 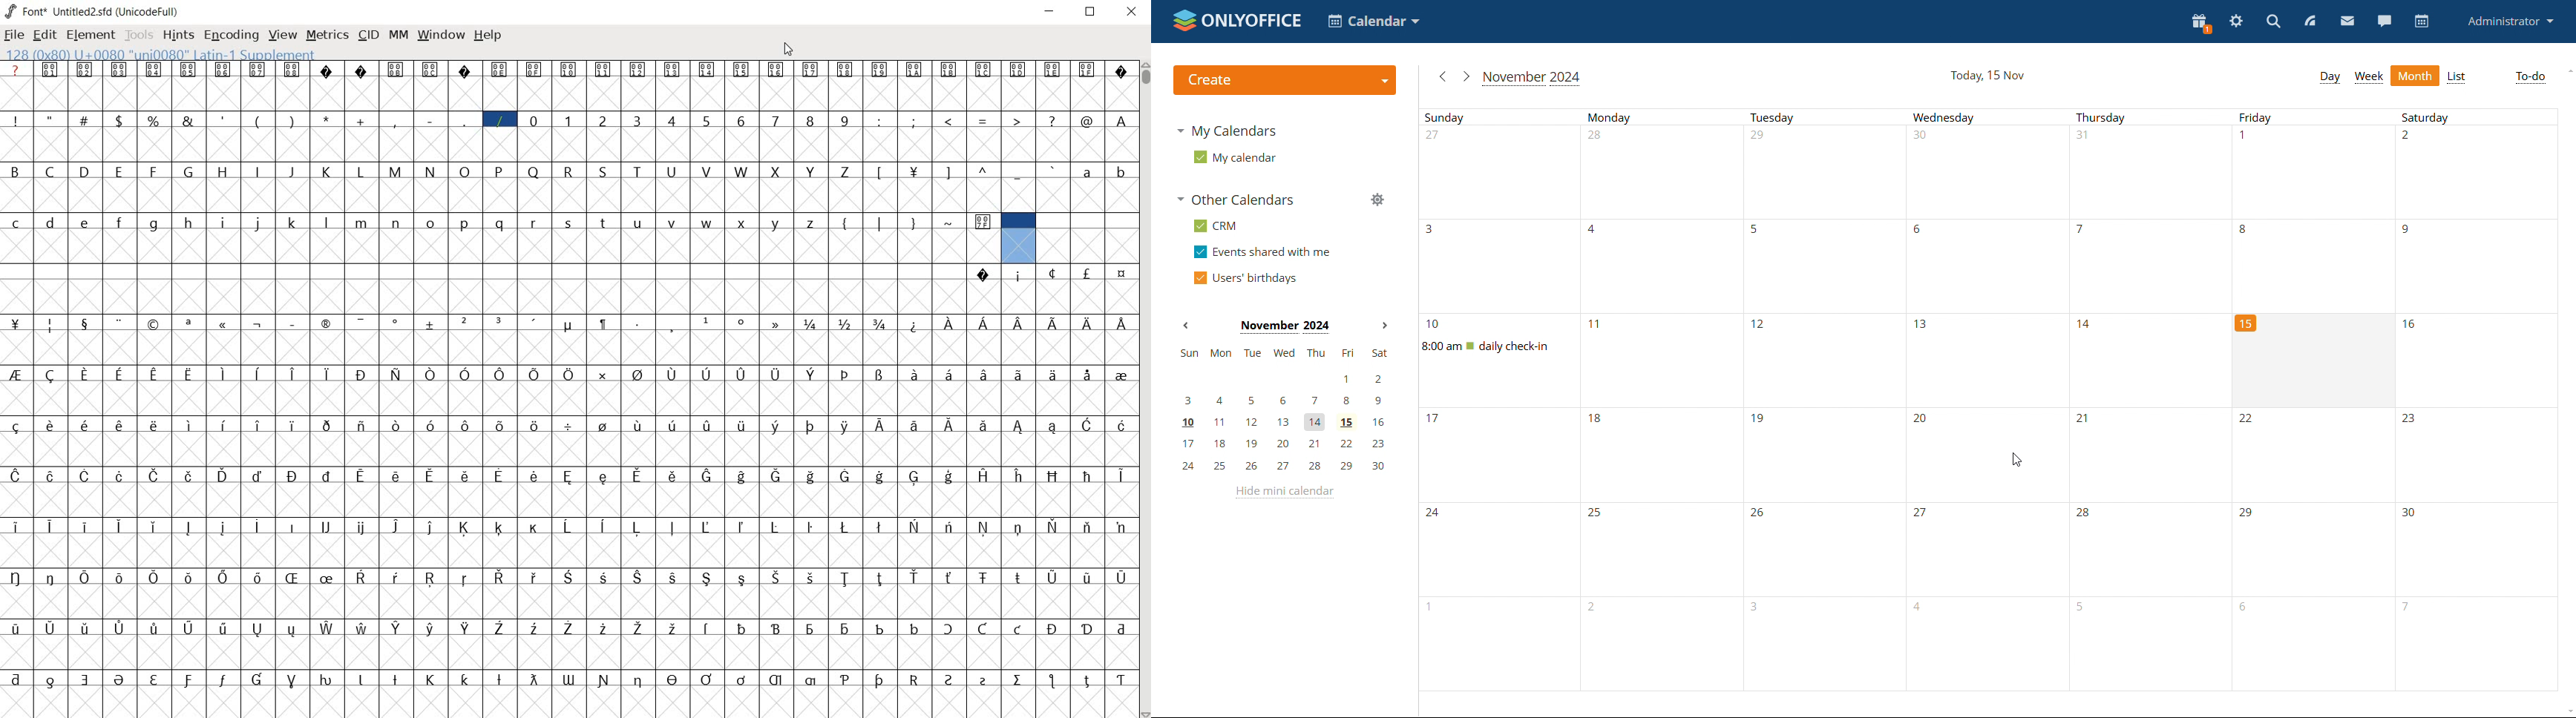 I want to click on Symbol, so click(x=848, y=476).